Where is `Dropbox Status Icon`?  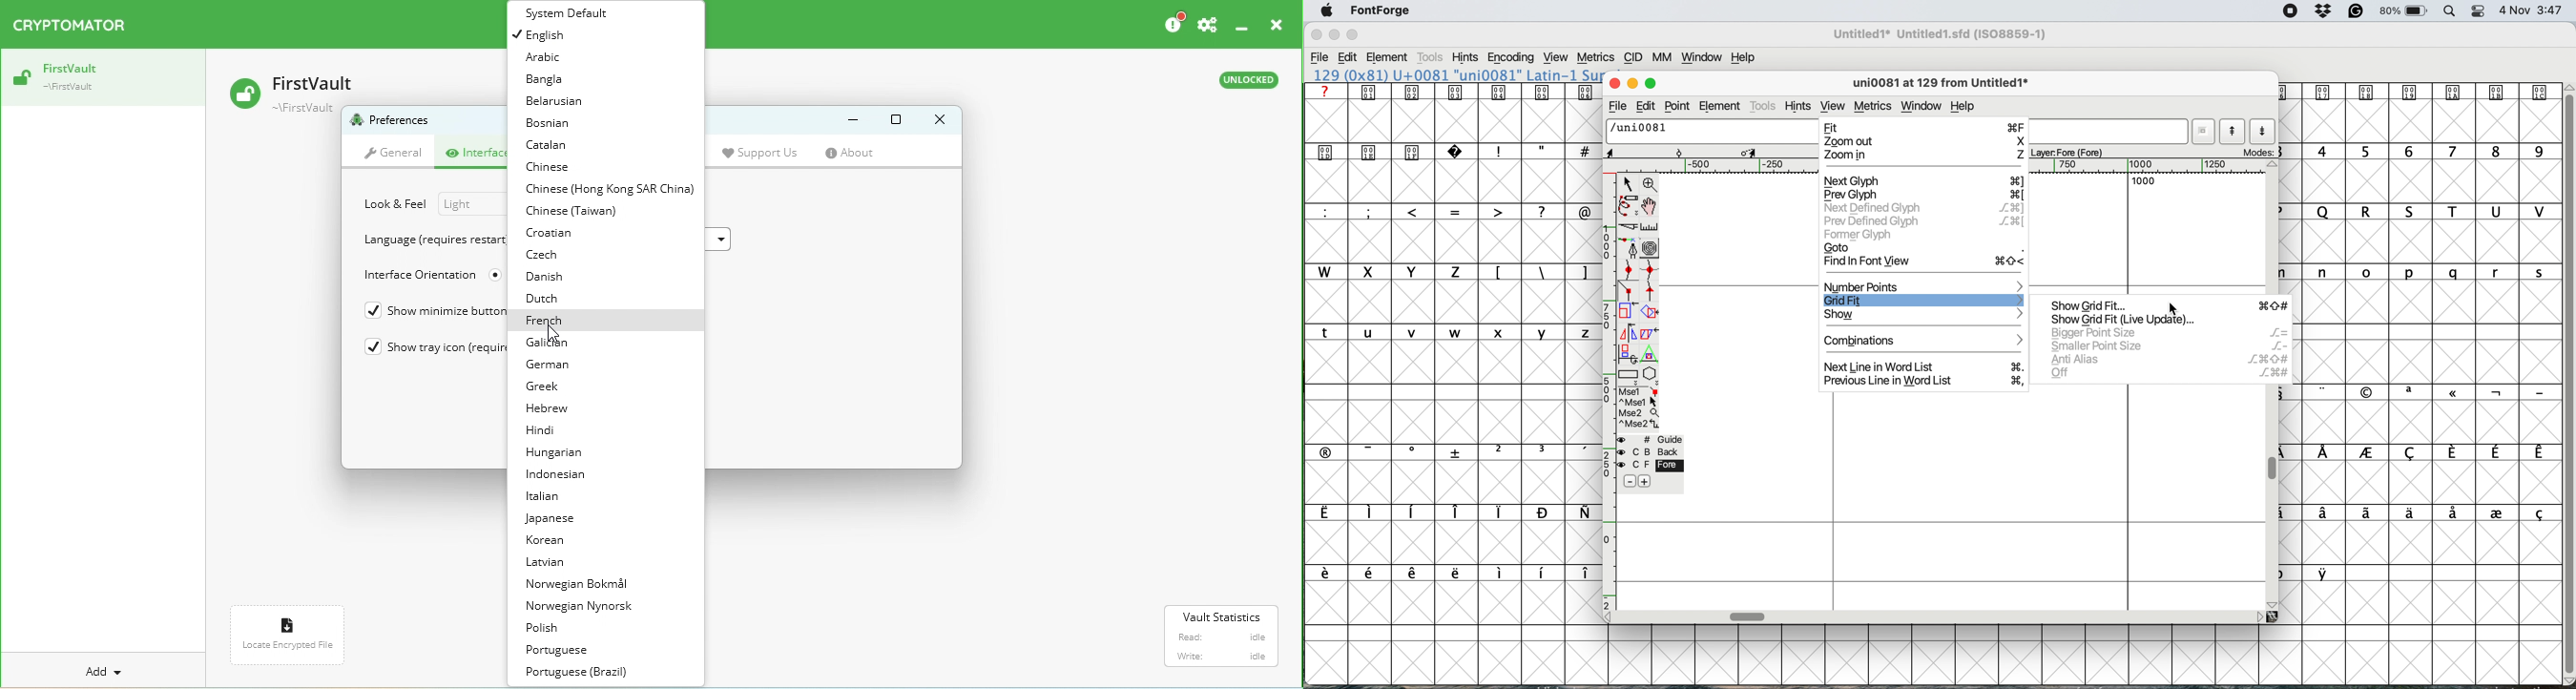 Dropbox Status Icon is located at coordinates (2324, 12).